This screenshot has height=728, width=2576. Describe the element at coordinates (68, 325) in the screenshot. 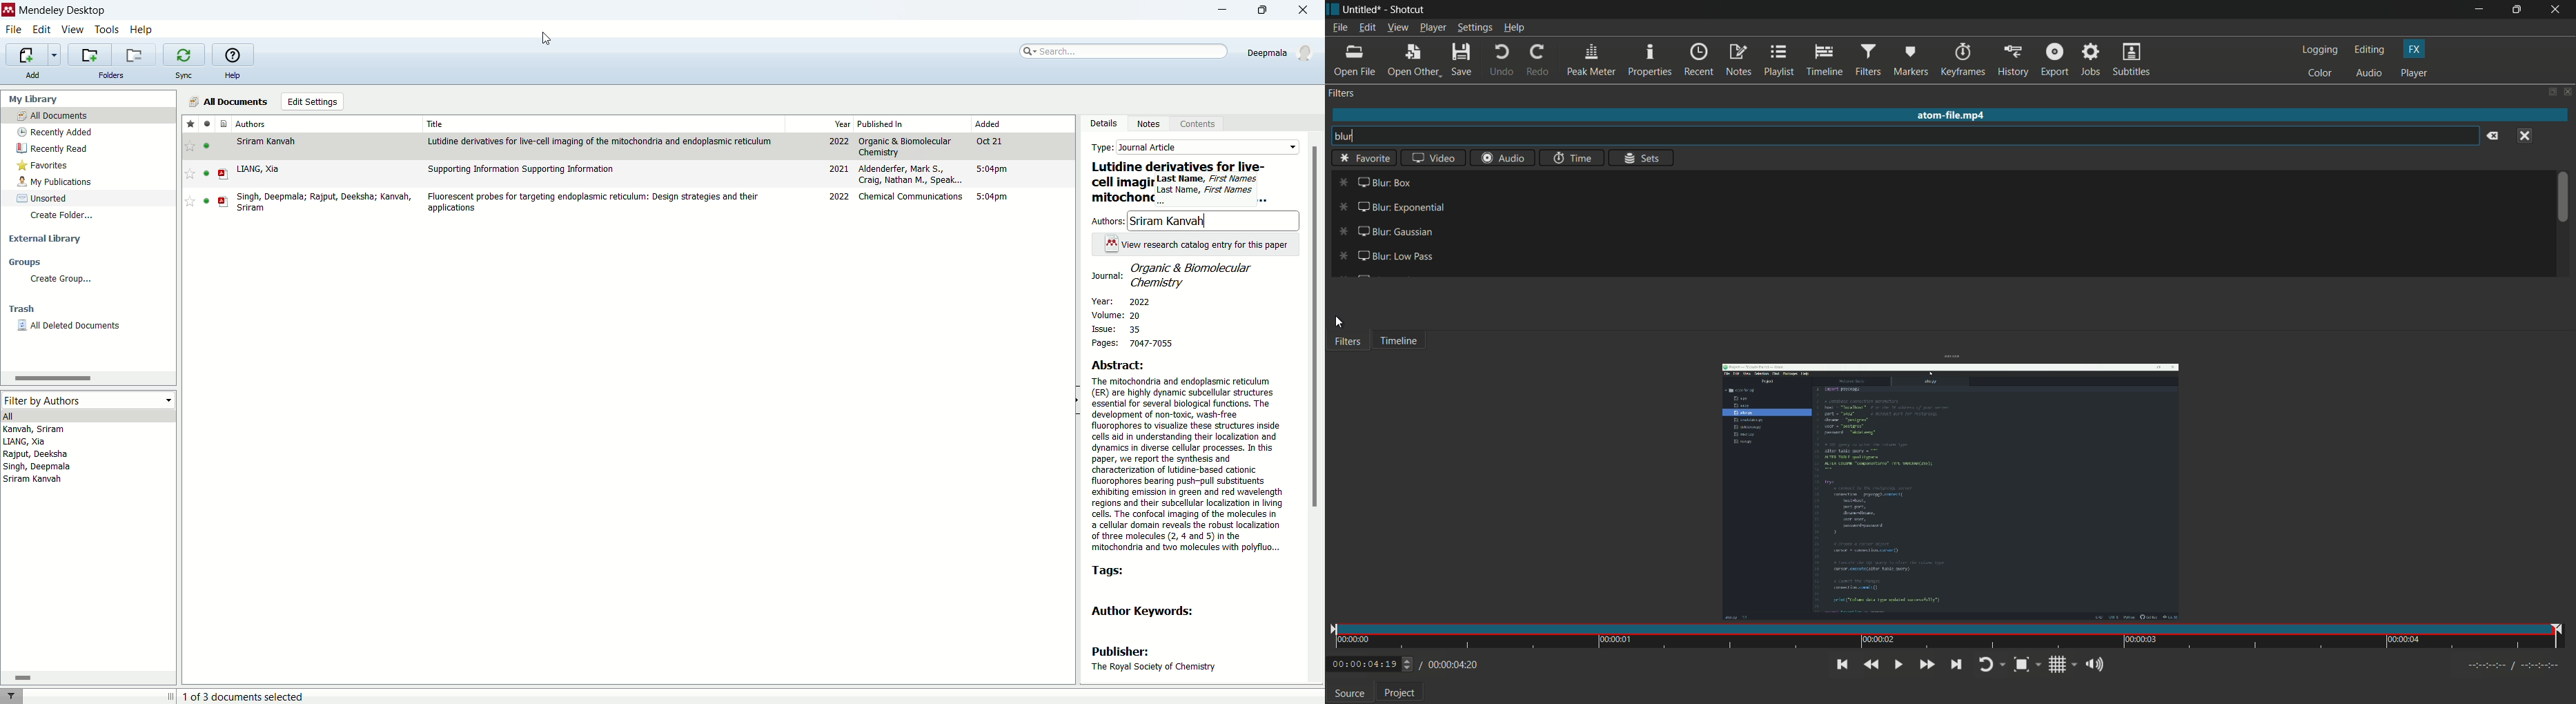

I see `all deleted documents` at that location.